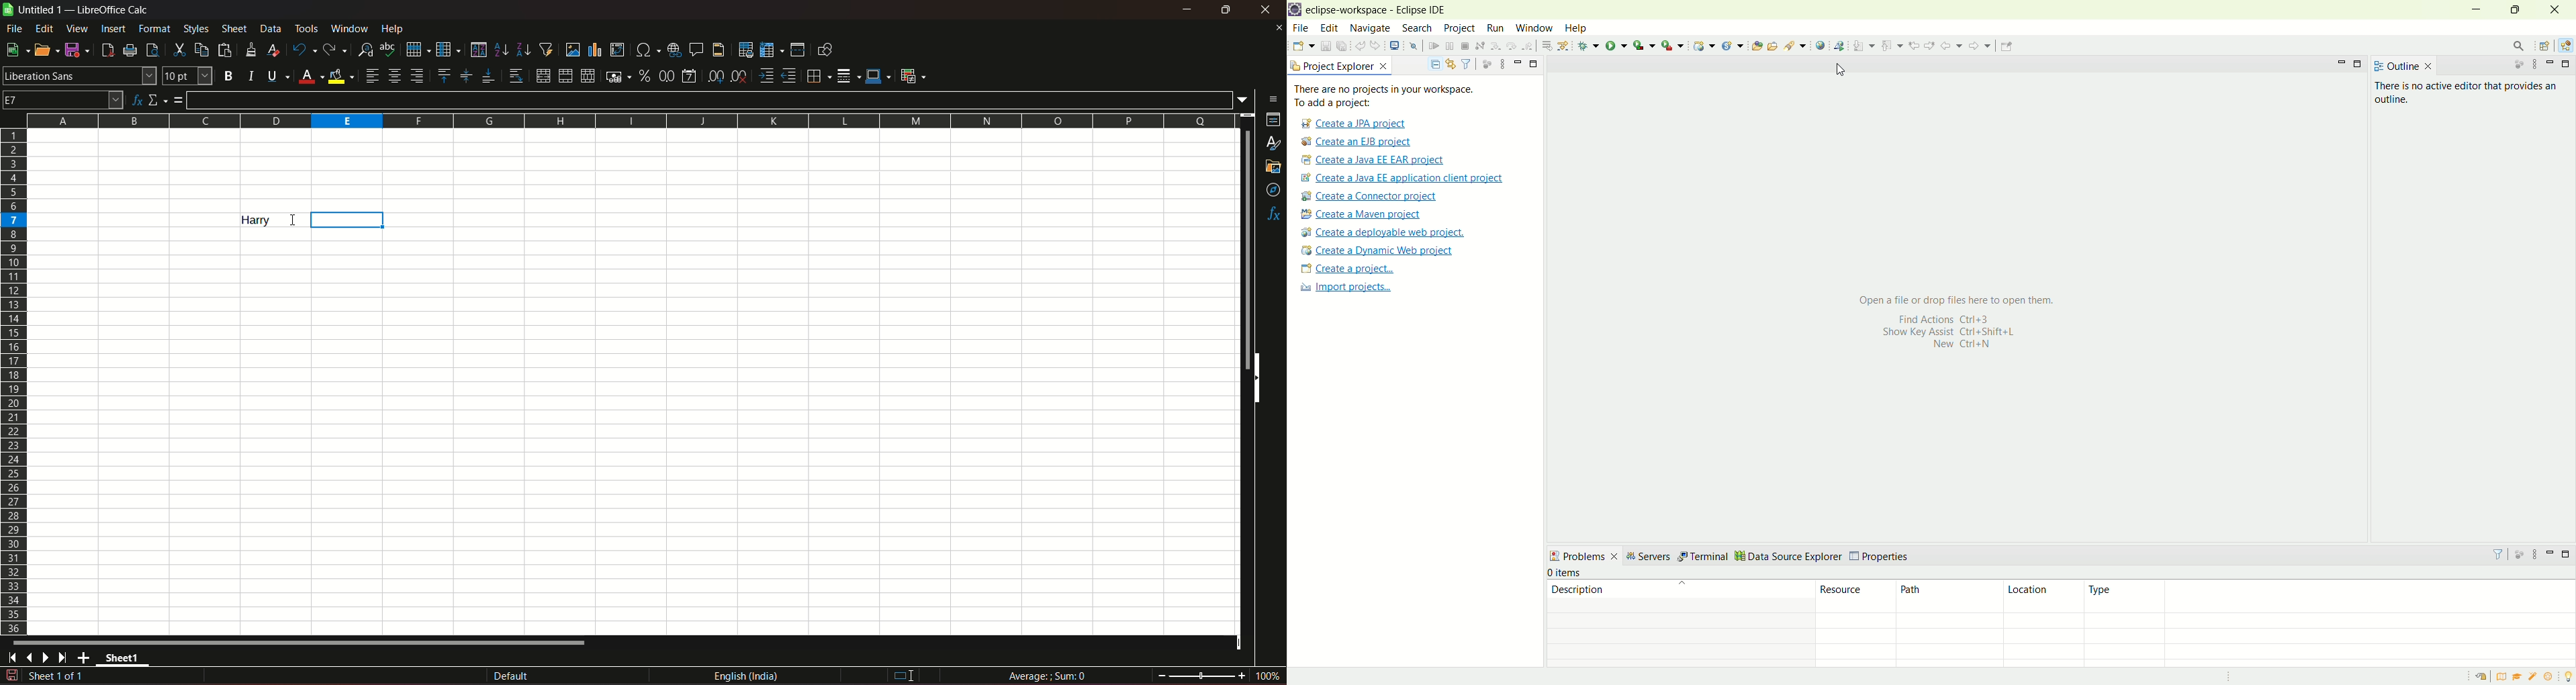  Describe the element at coordinates (594, 50) in the screenshot. I see `insert chart` at that location.